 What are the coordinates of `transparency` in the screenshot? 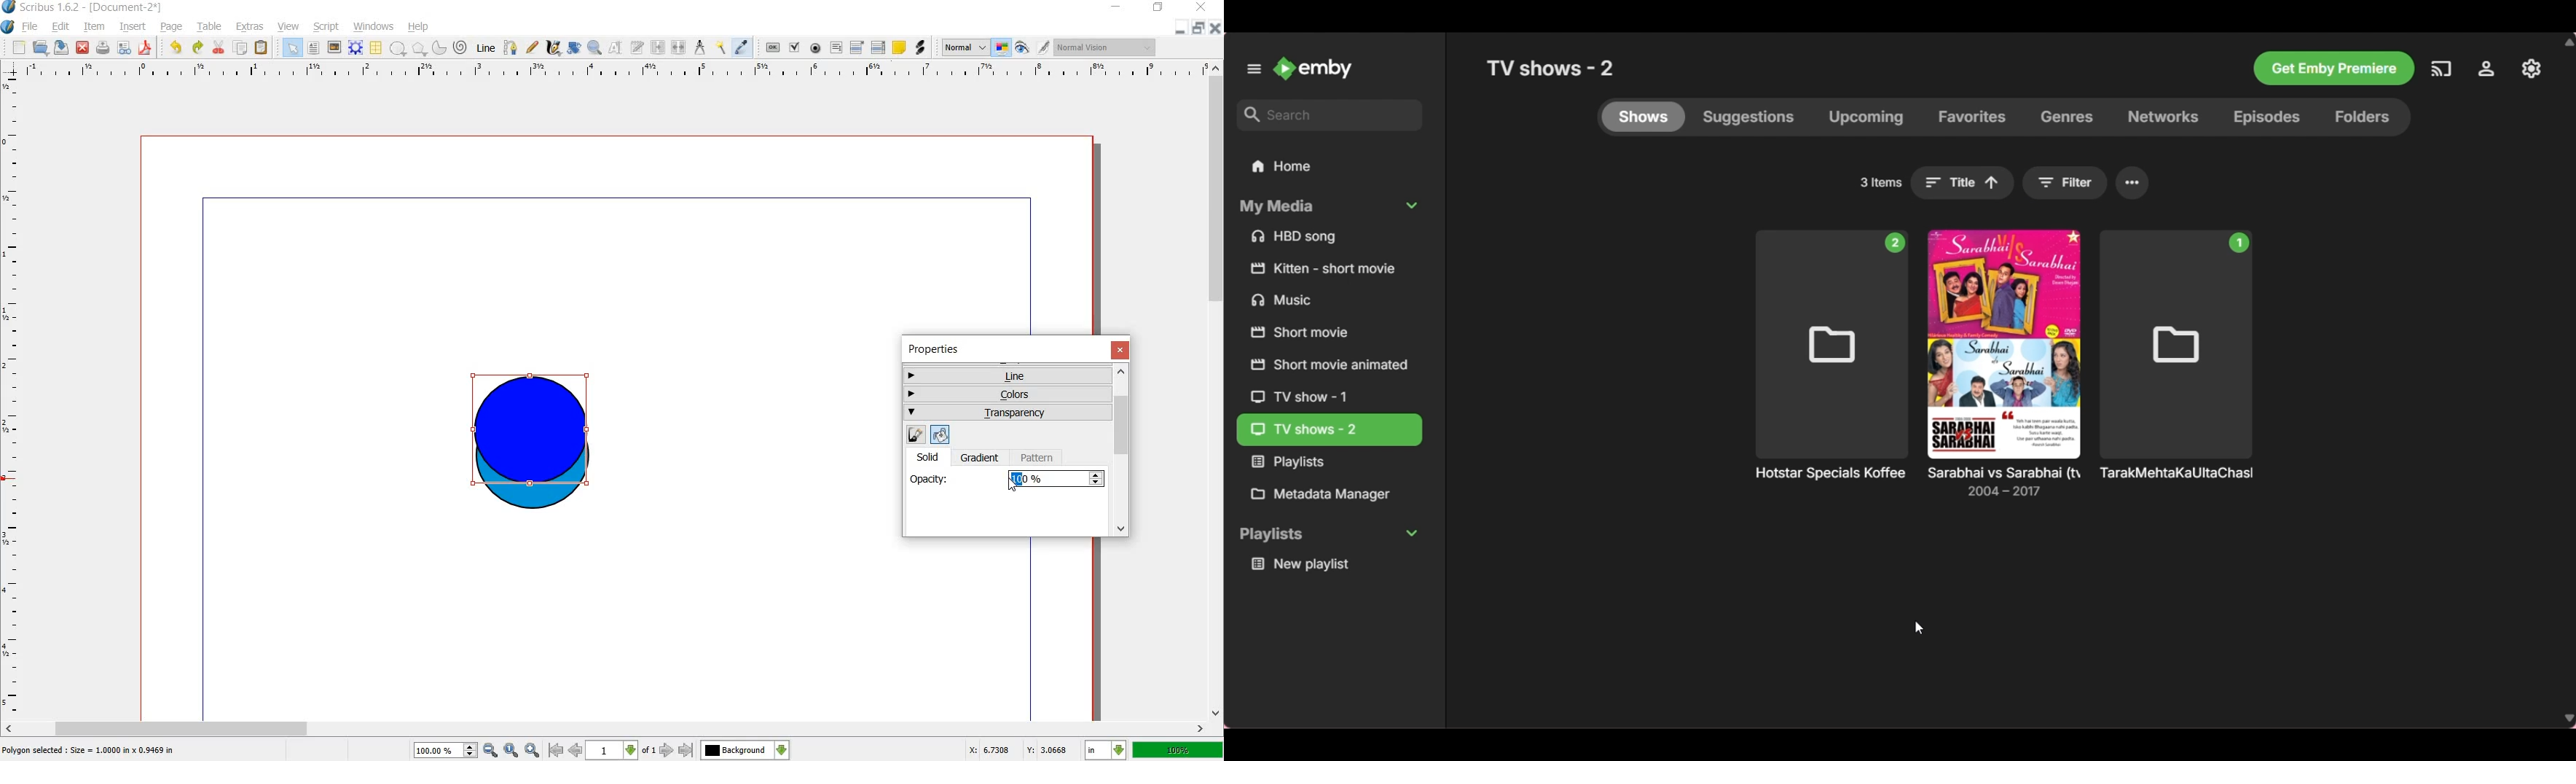 It's located at (1008, 413).